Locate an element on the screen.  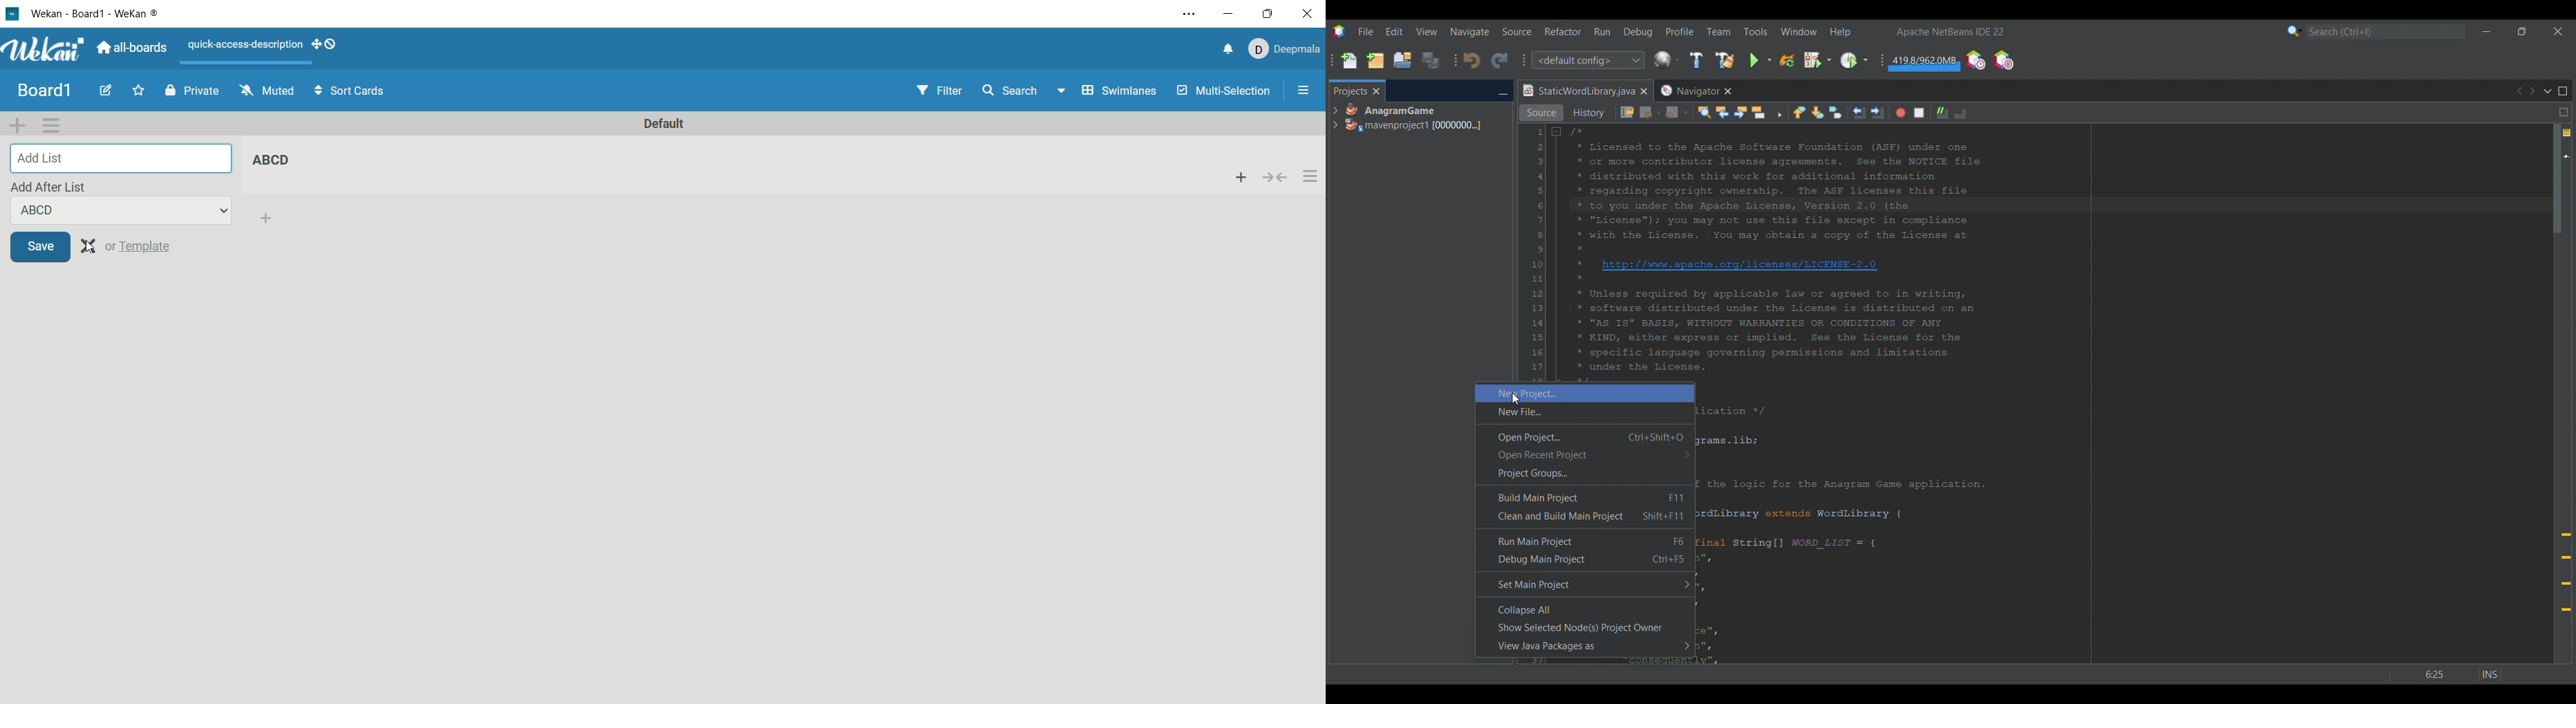
show-desktop-drag- handles is located at coordinates (331, 44).